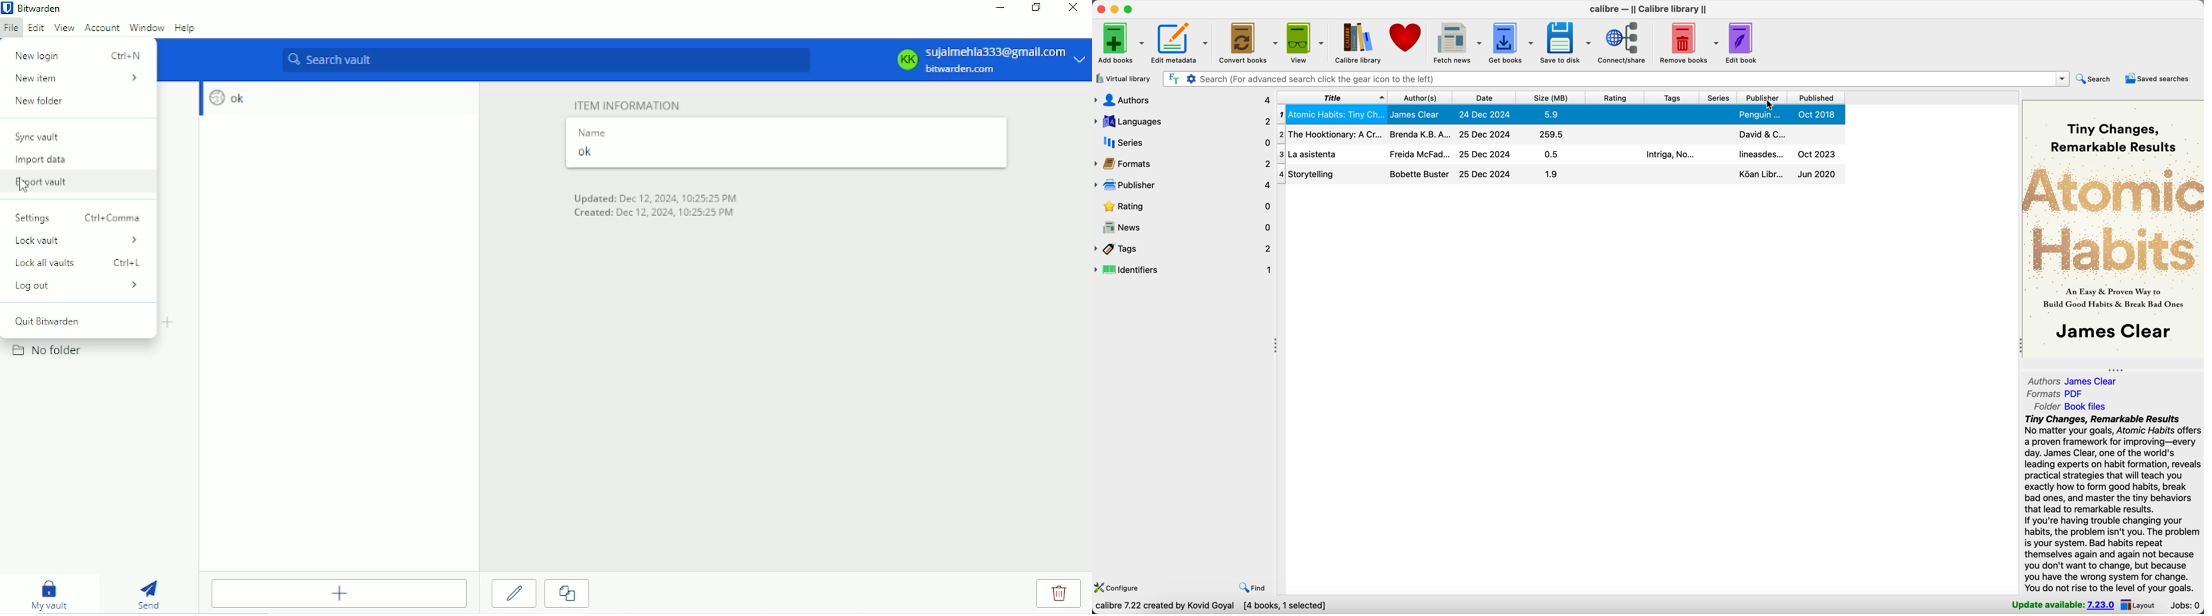  Describe the element at coordinates (1421, 173) in the screenshot. I see `bobette buster` at that location.